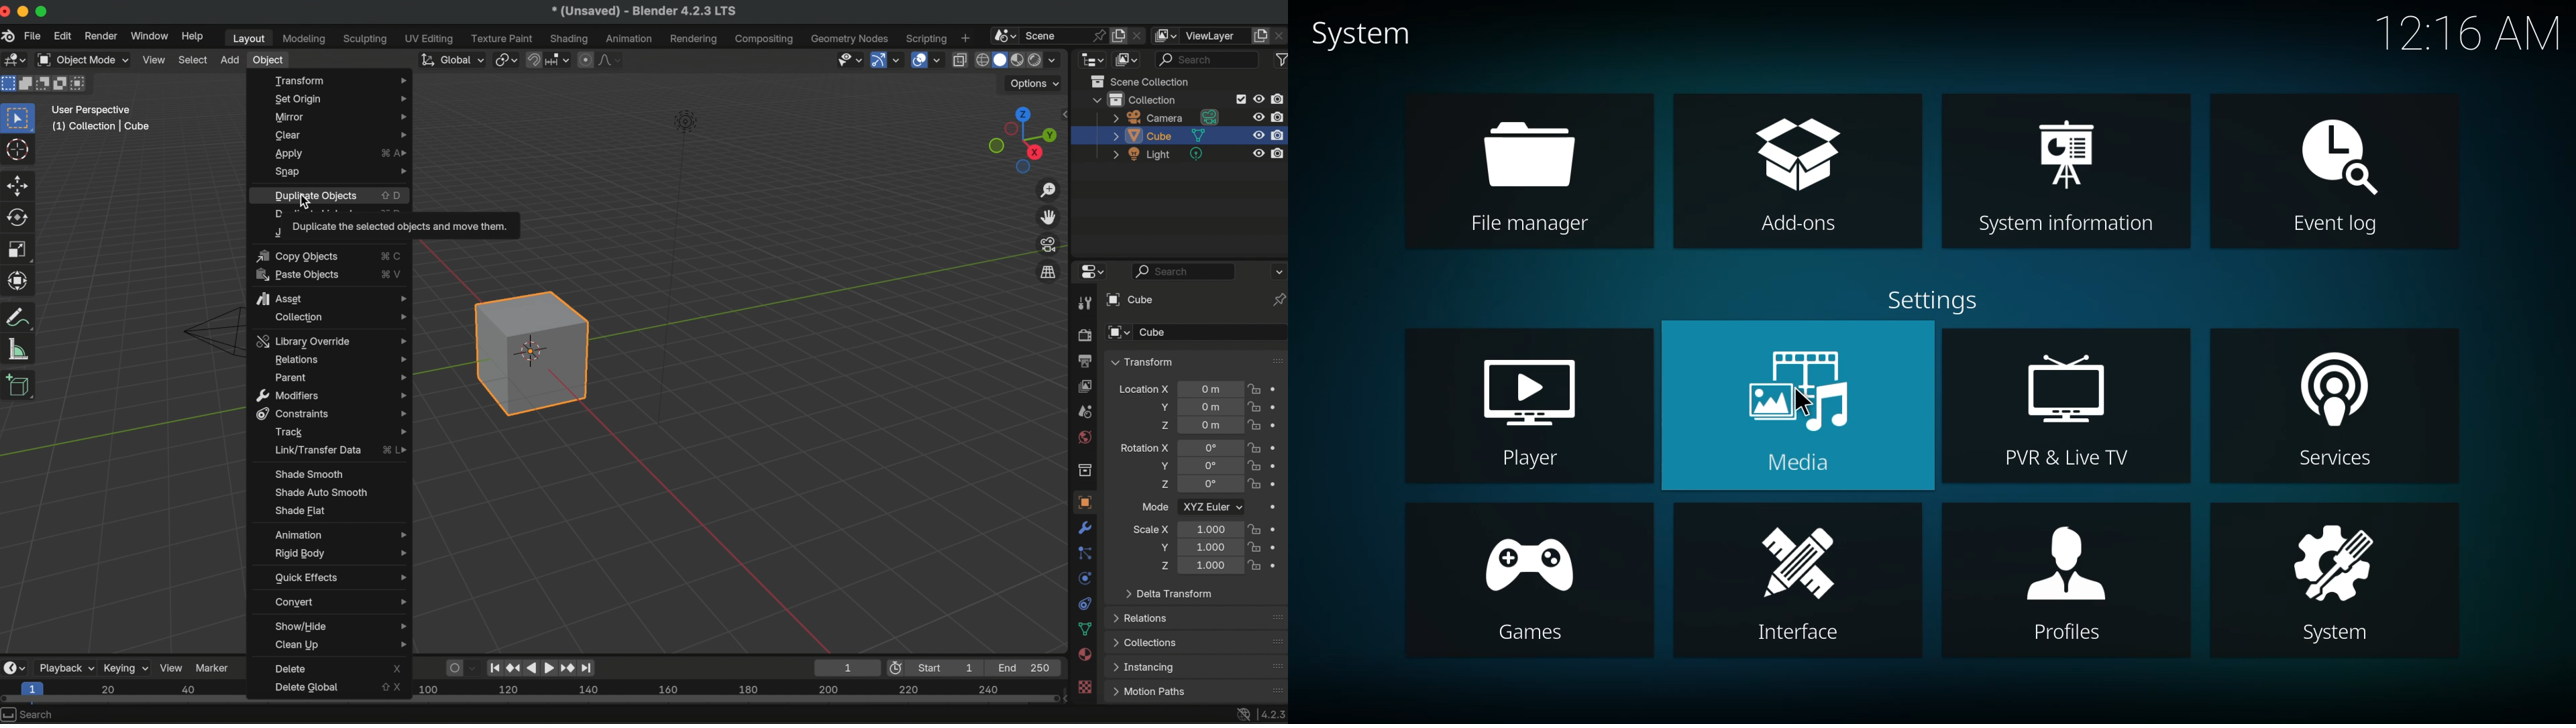  I want to click on transform, so click(21, 317).